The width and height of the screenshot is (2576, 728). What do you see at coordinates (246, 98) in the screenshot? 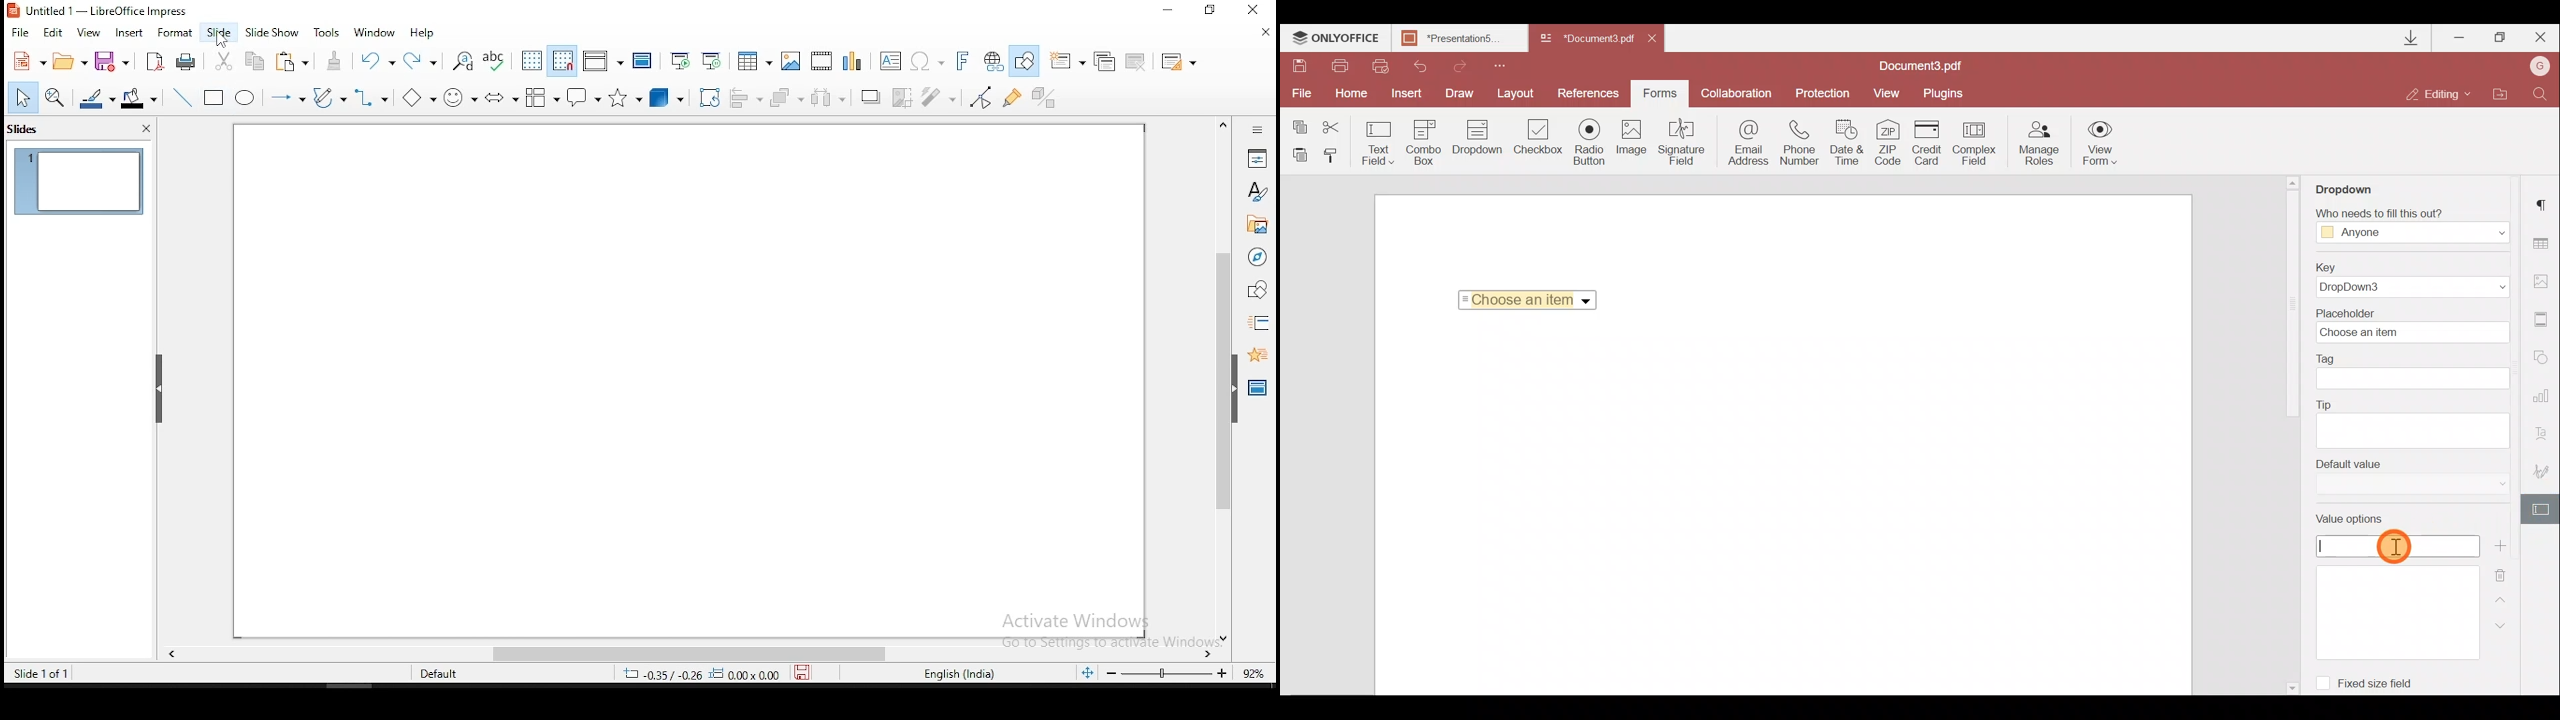
I see `ellipse` at bounding box center [246, 98].